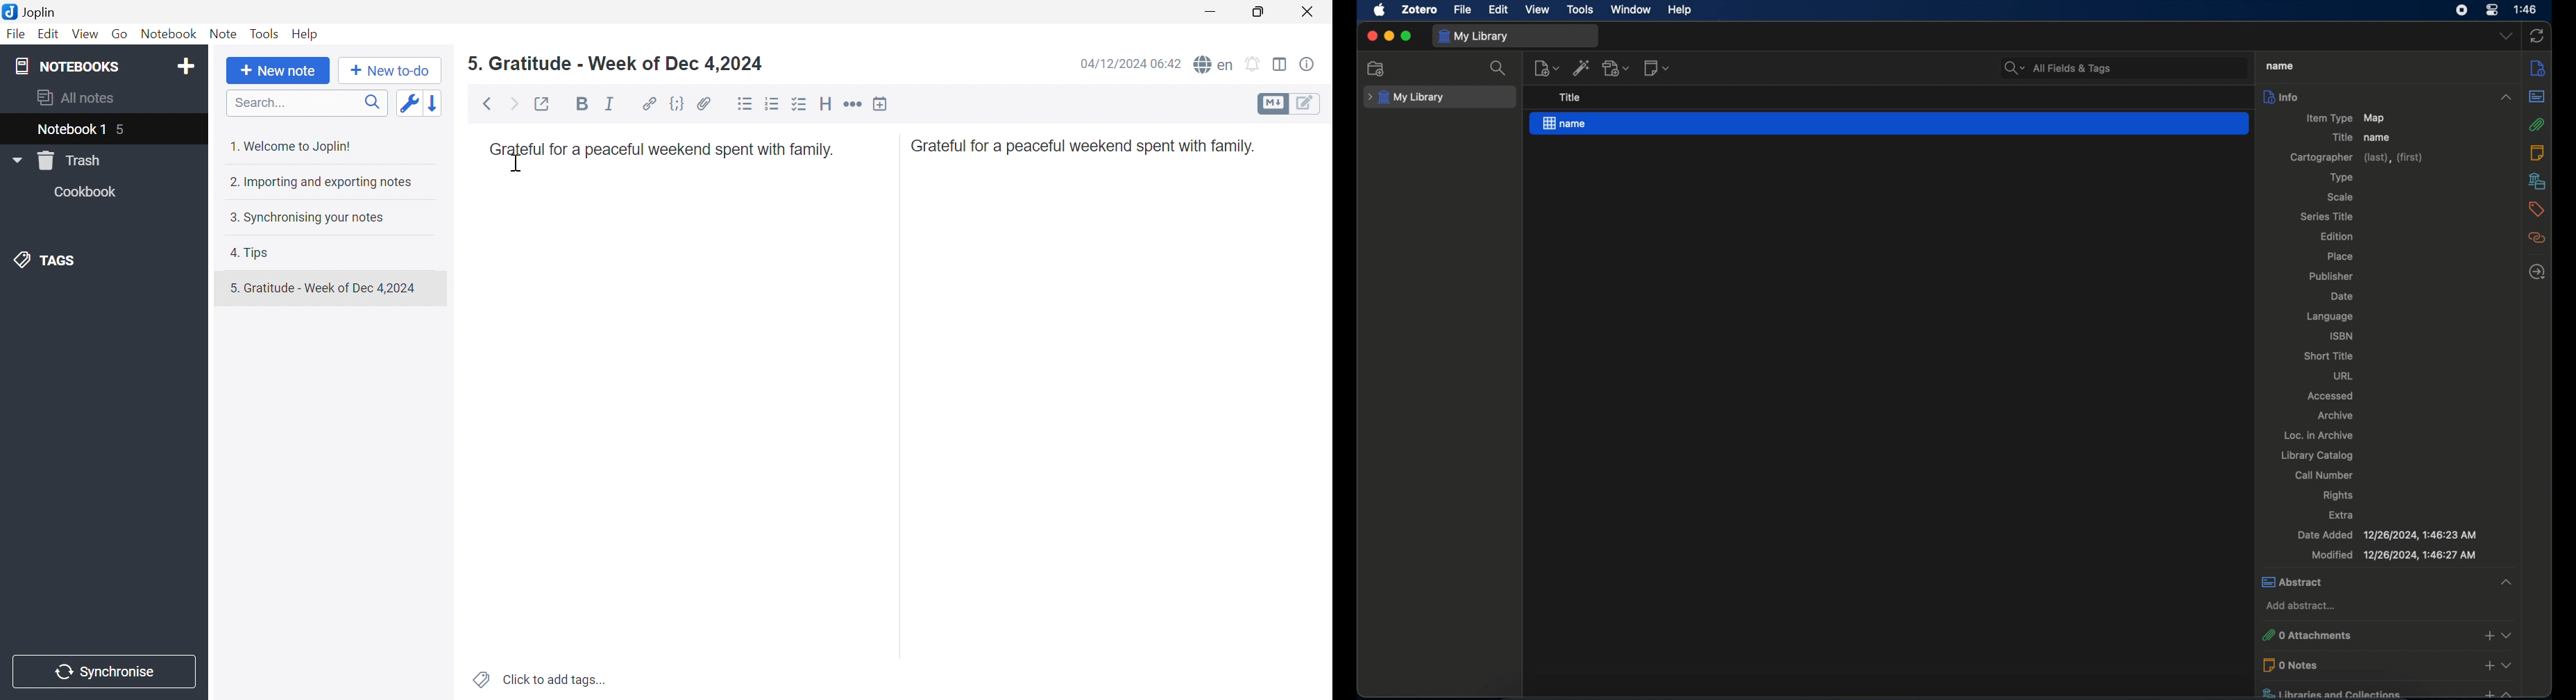 The image size is (2576, 700). I want to click on File, so click(17, 34).